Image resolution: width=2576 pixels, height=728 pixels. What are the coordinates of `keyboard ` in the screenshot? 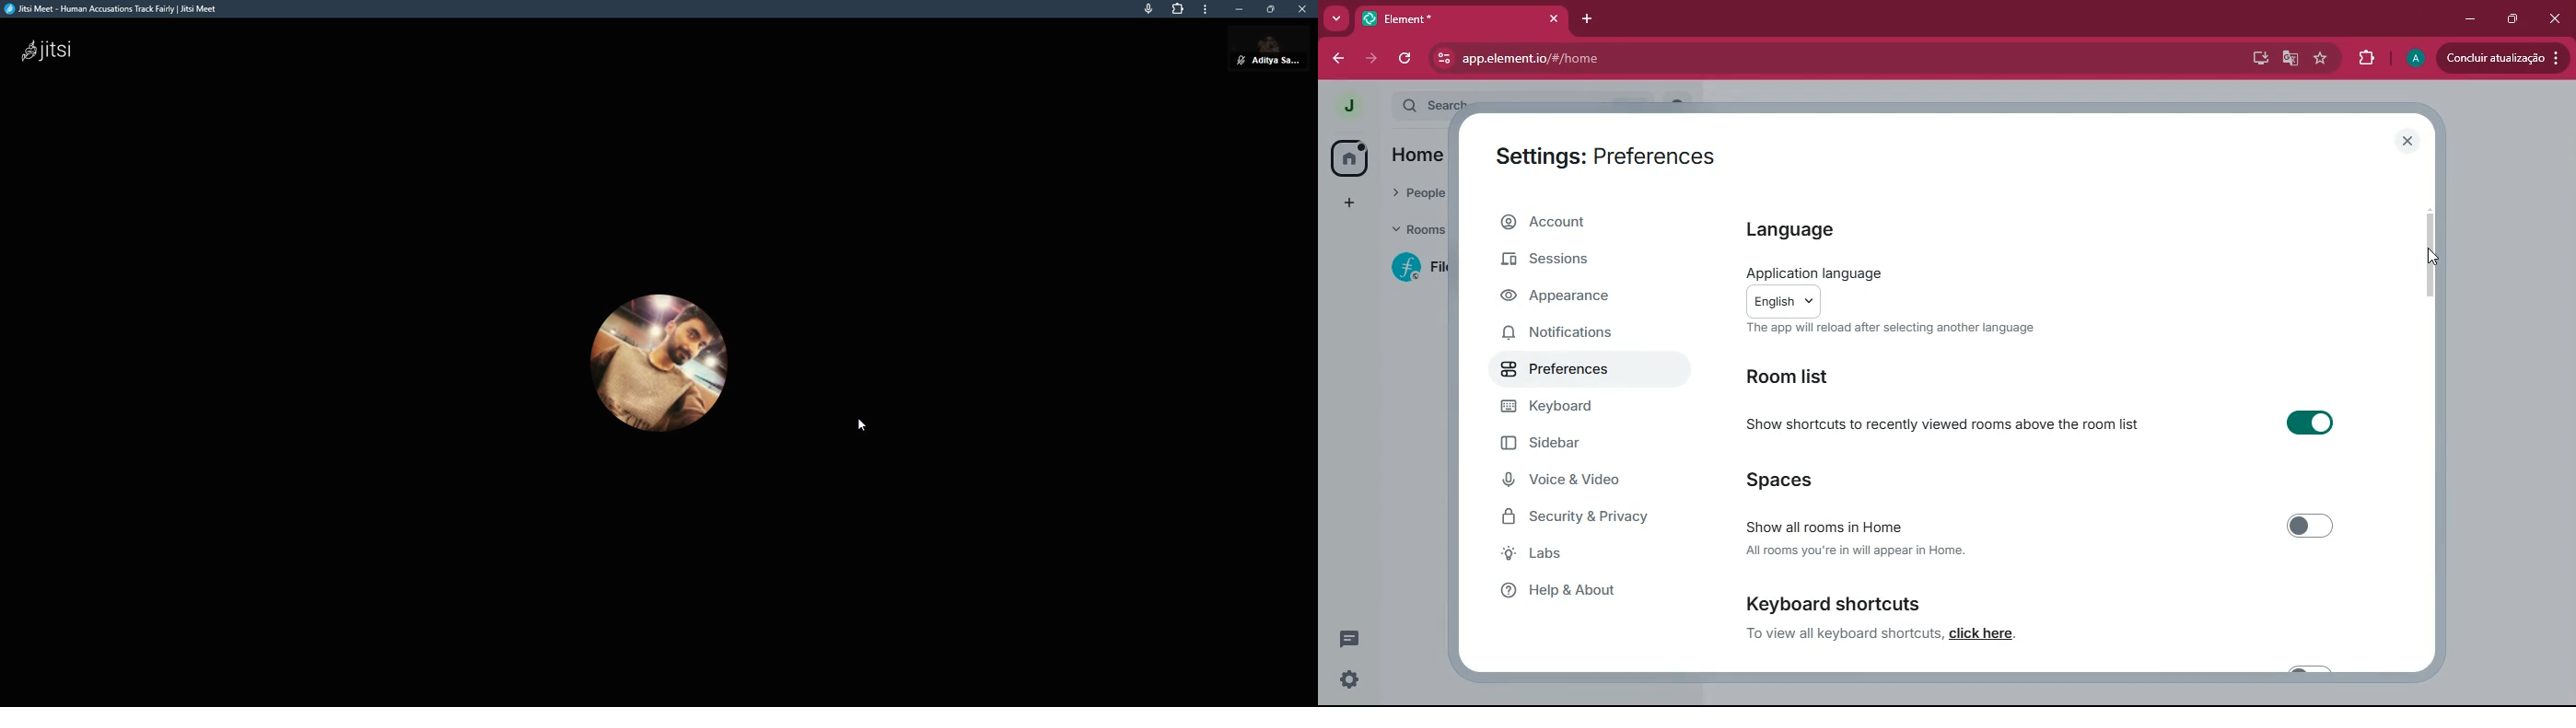 It's located at (1579, 409).